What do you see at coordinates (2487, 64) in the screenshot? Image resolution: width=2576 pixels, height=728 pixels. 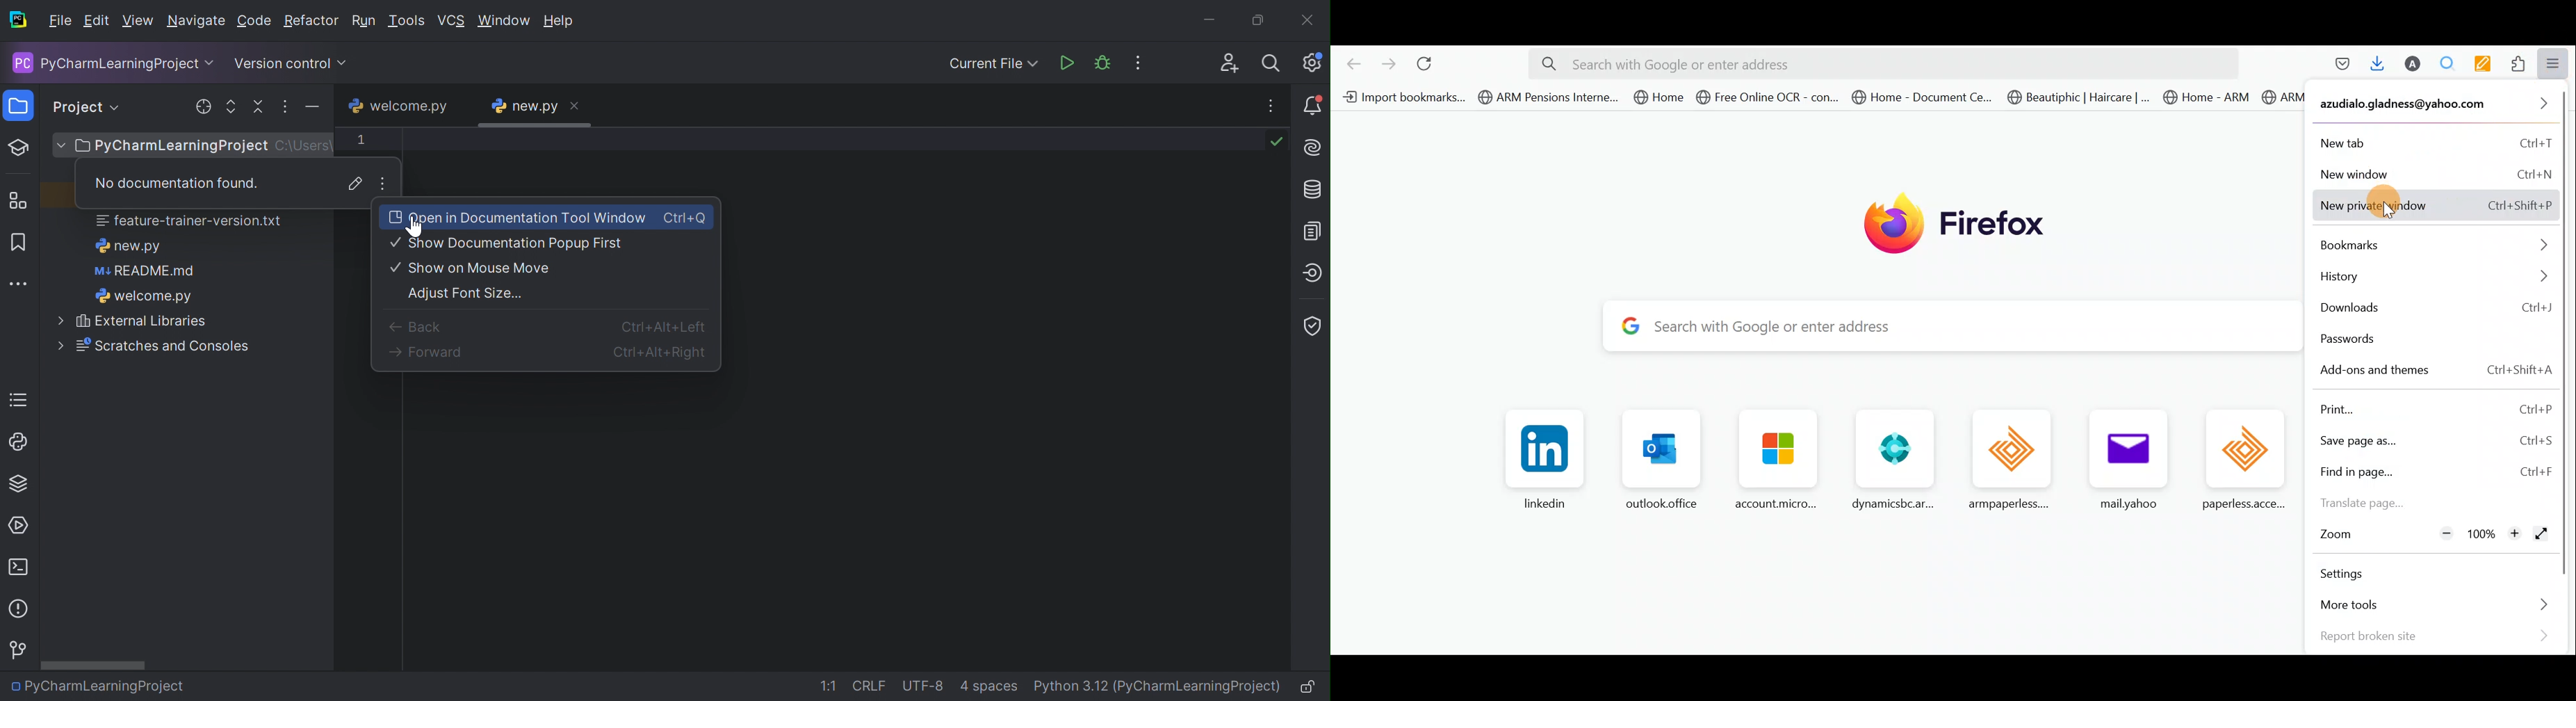 I see `Multi keyword highlighter` at bounding box center [2487, 64].